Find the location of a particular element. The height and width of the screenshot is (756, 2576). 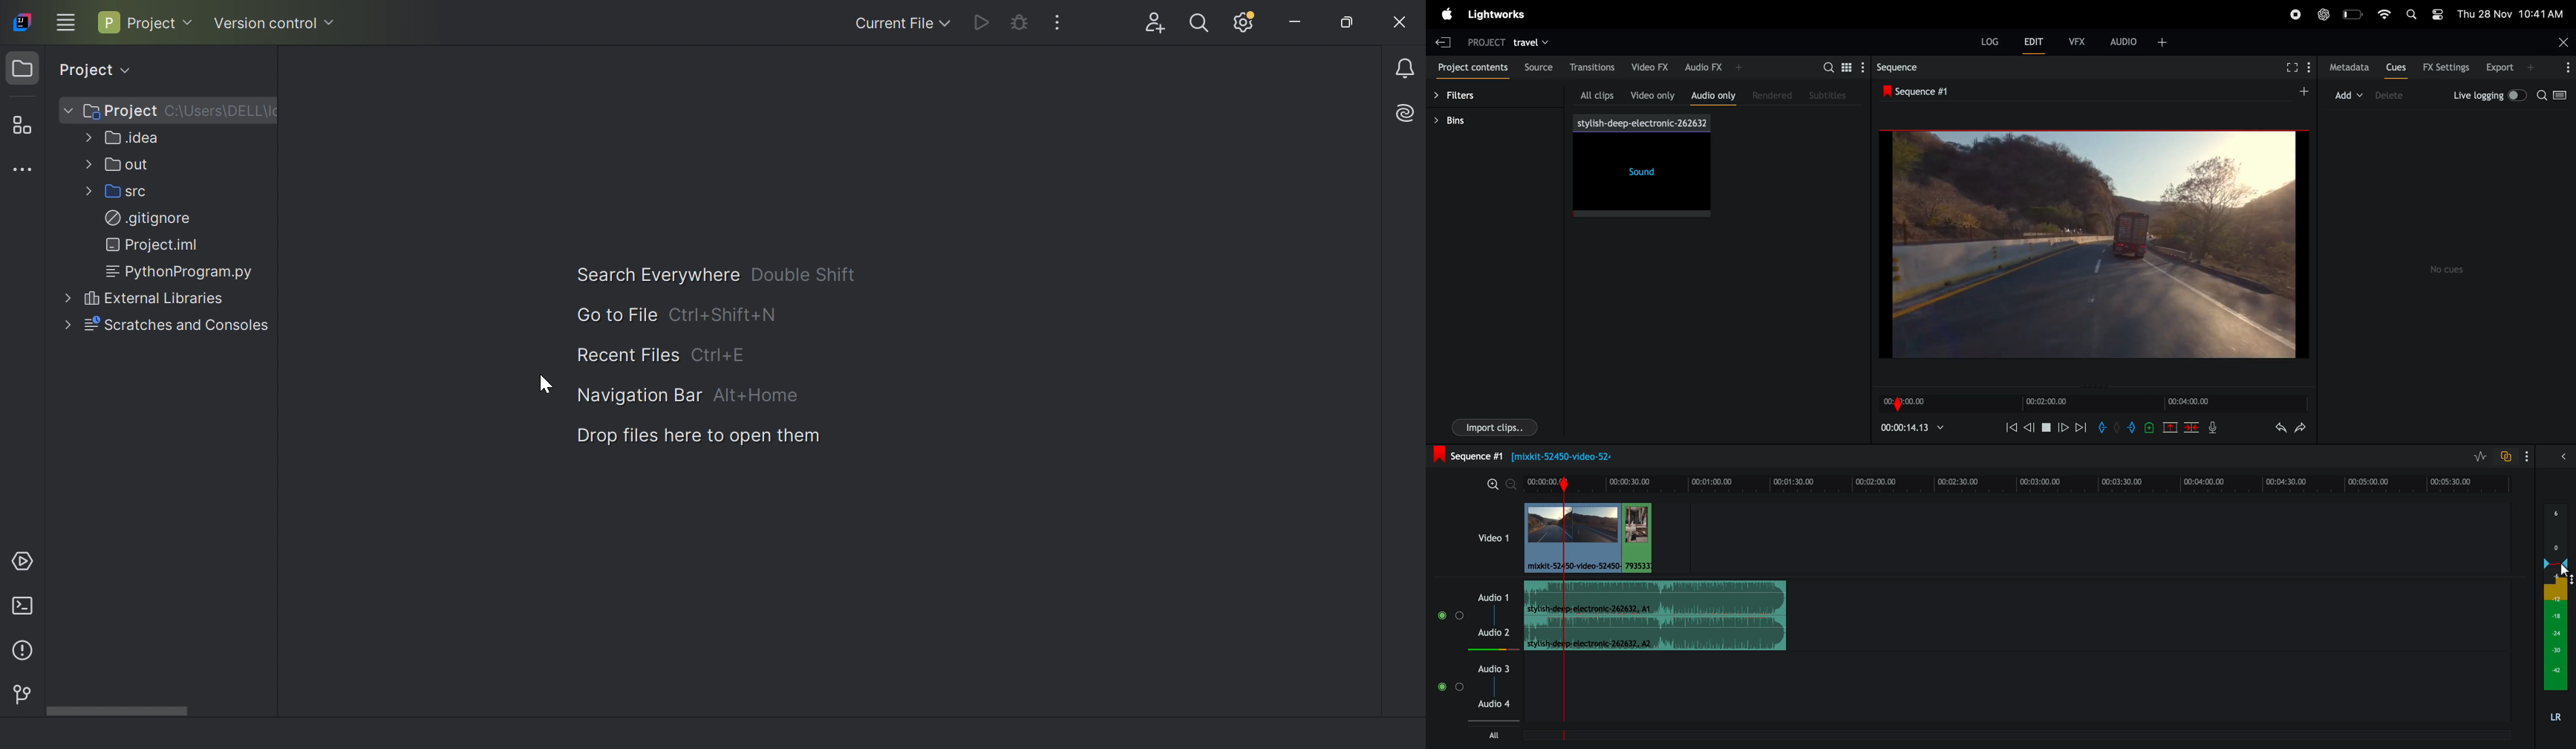

redo is located at coordinates (2301, 427).